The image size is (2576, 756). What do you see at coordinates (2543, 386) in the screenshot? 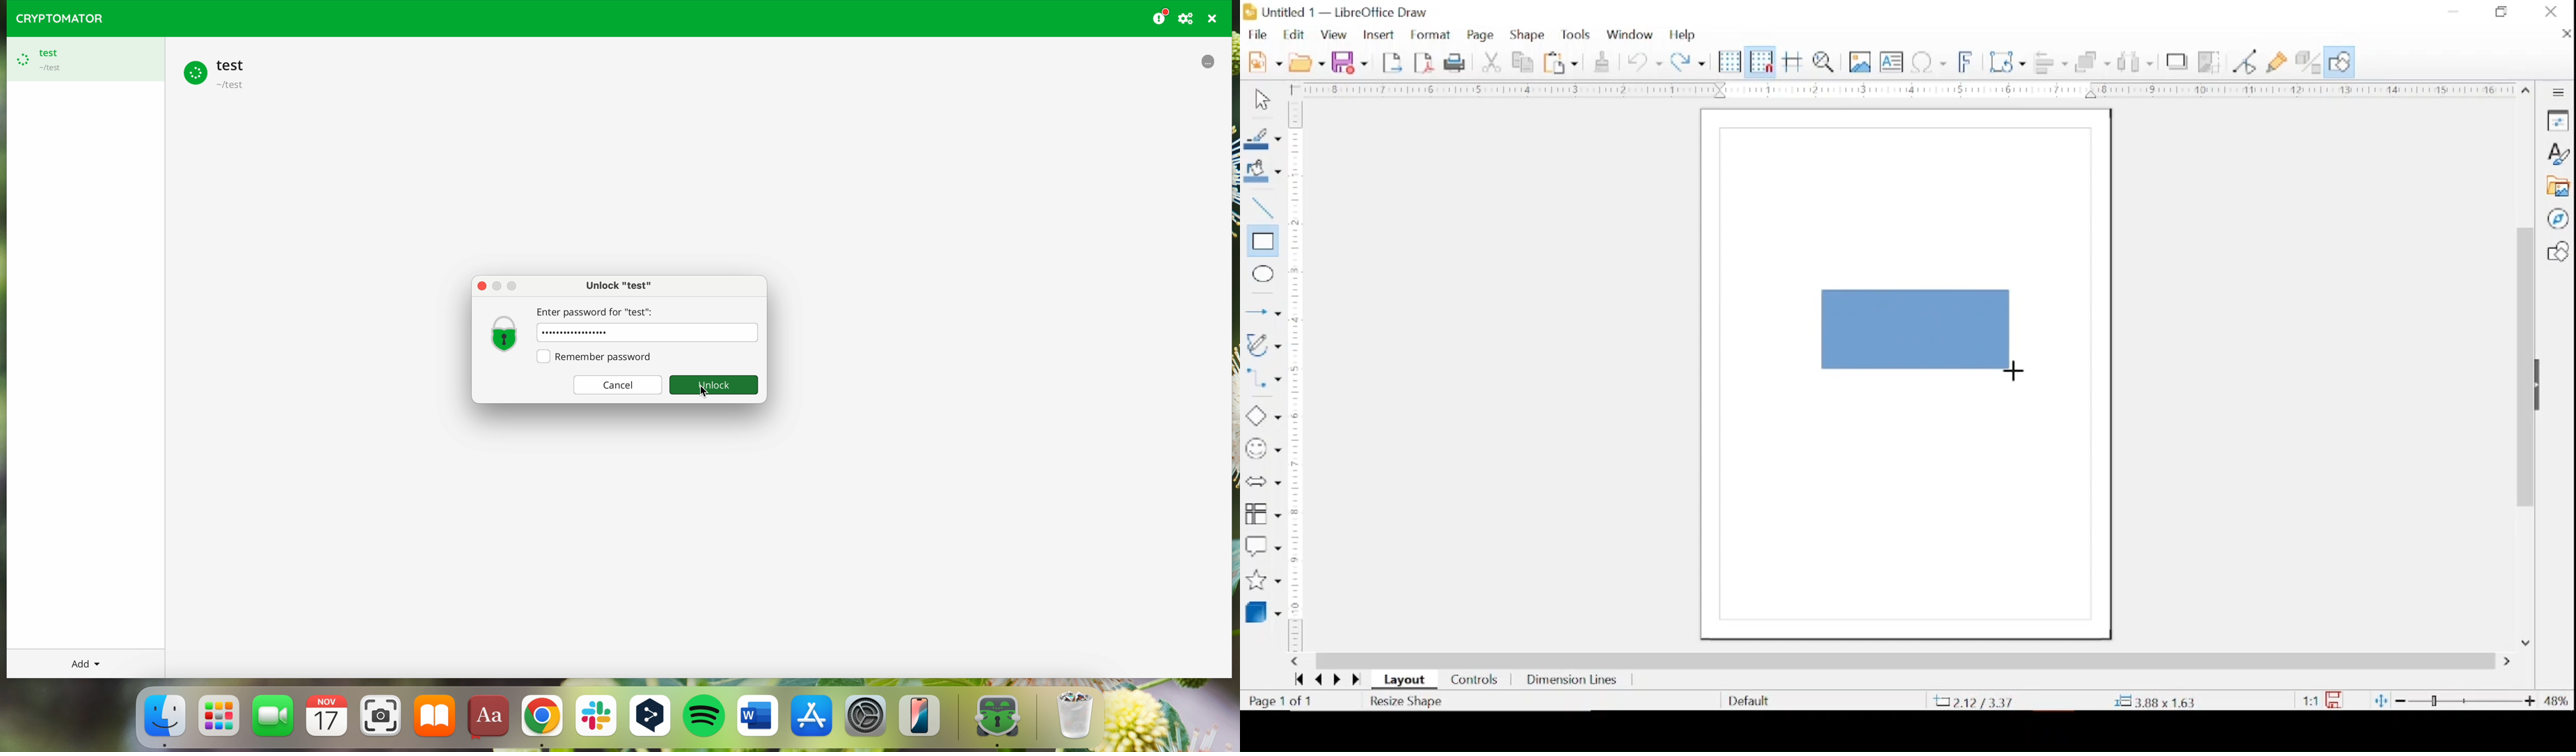
I see `drag handle` at bounding box center [2543, 386].